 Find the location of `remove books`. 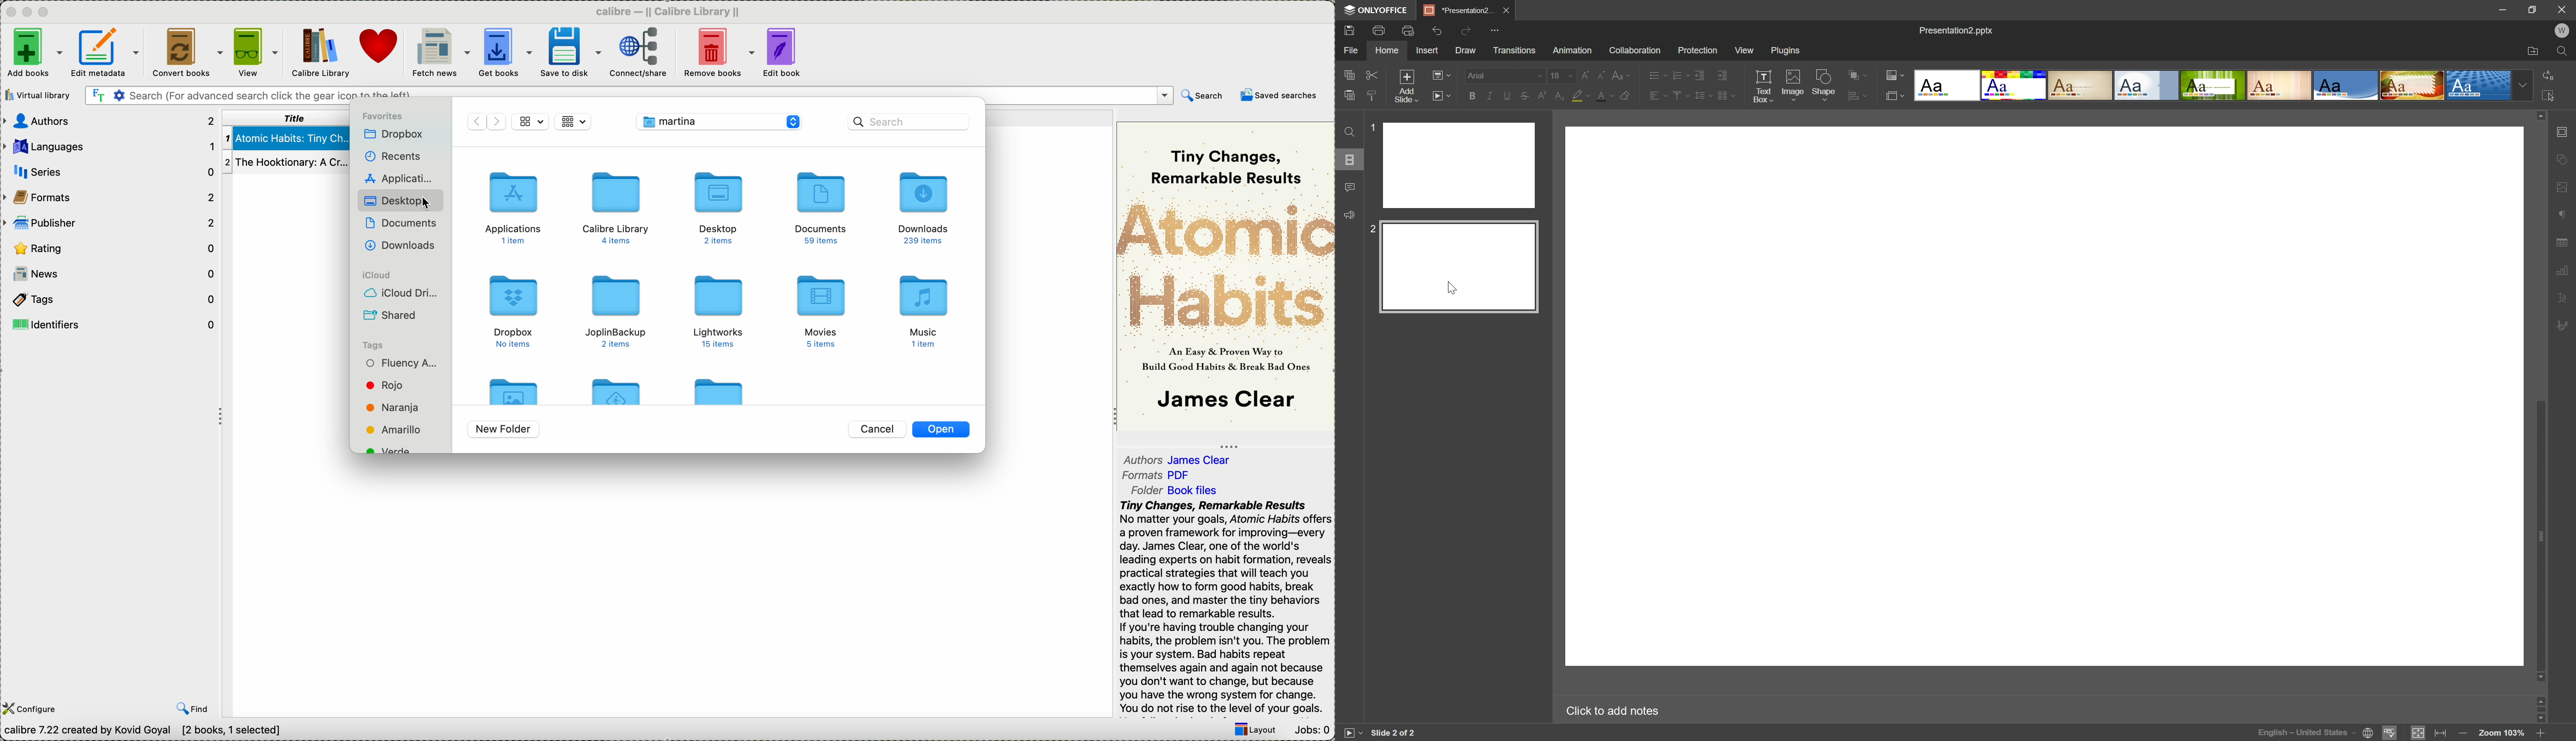

remove books is located at coordinates (718, 52).